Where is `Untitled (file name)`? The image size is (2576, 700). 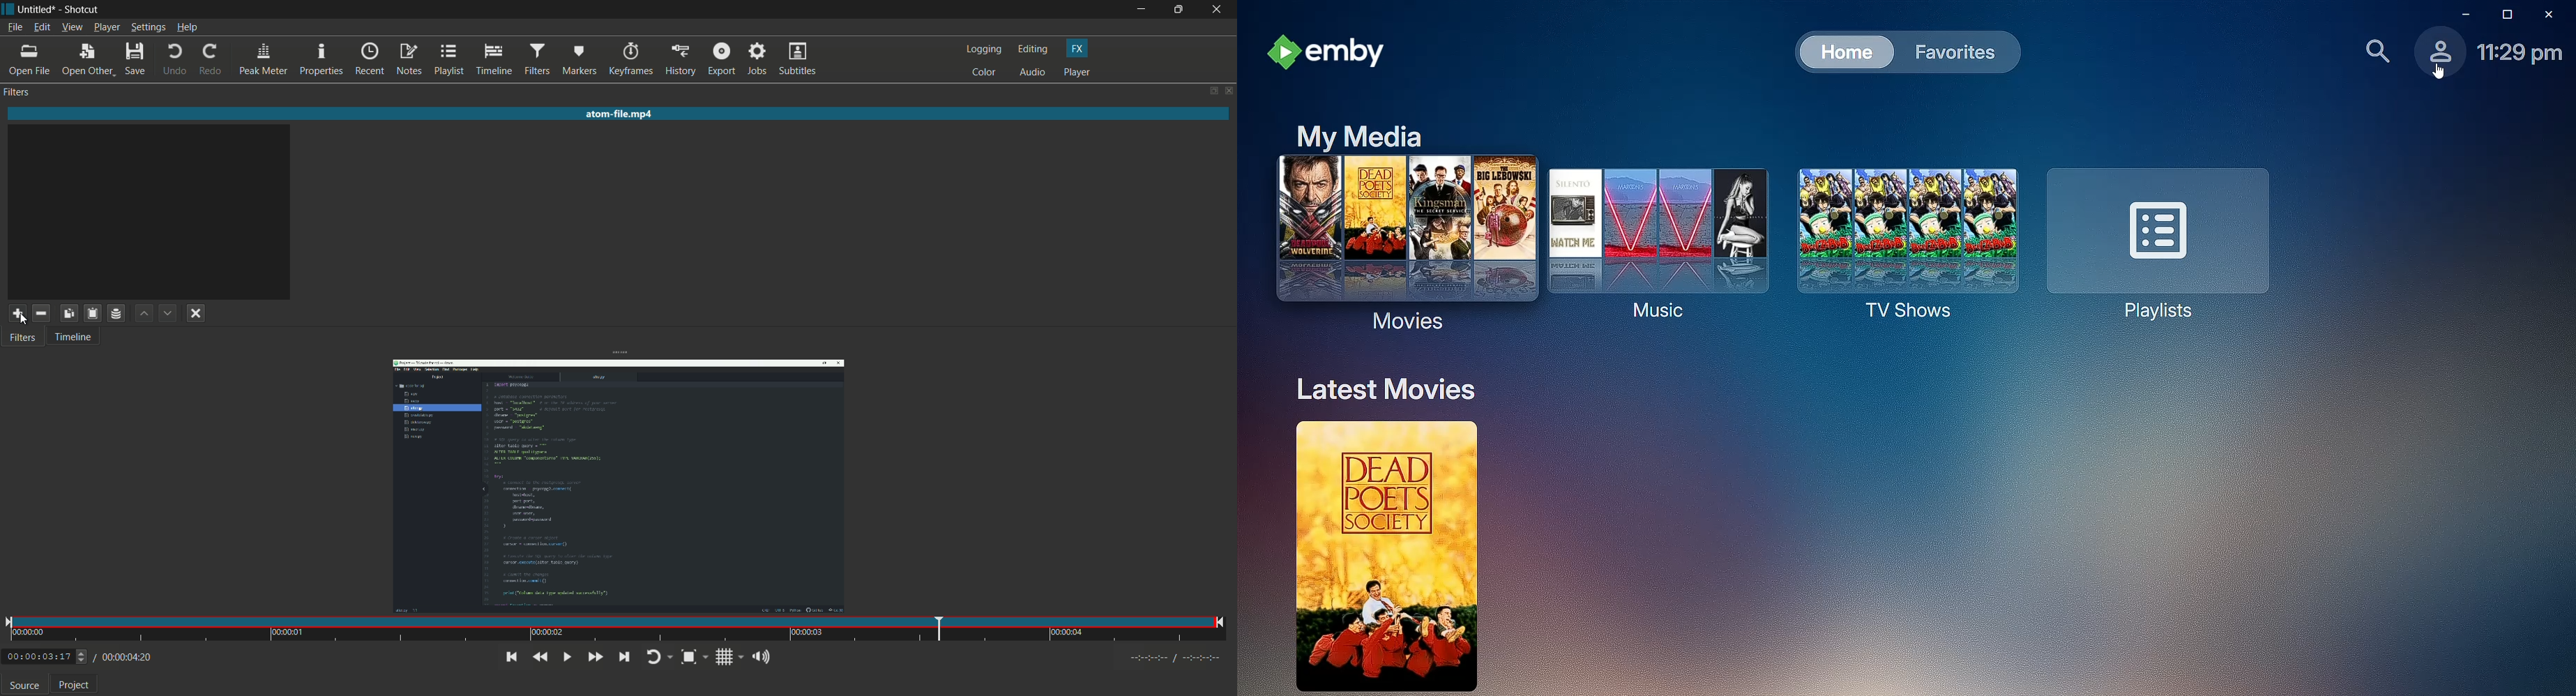 Untitled (file name) is located at coordinates (37, 10).